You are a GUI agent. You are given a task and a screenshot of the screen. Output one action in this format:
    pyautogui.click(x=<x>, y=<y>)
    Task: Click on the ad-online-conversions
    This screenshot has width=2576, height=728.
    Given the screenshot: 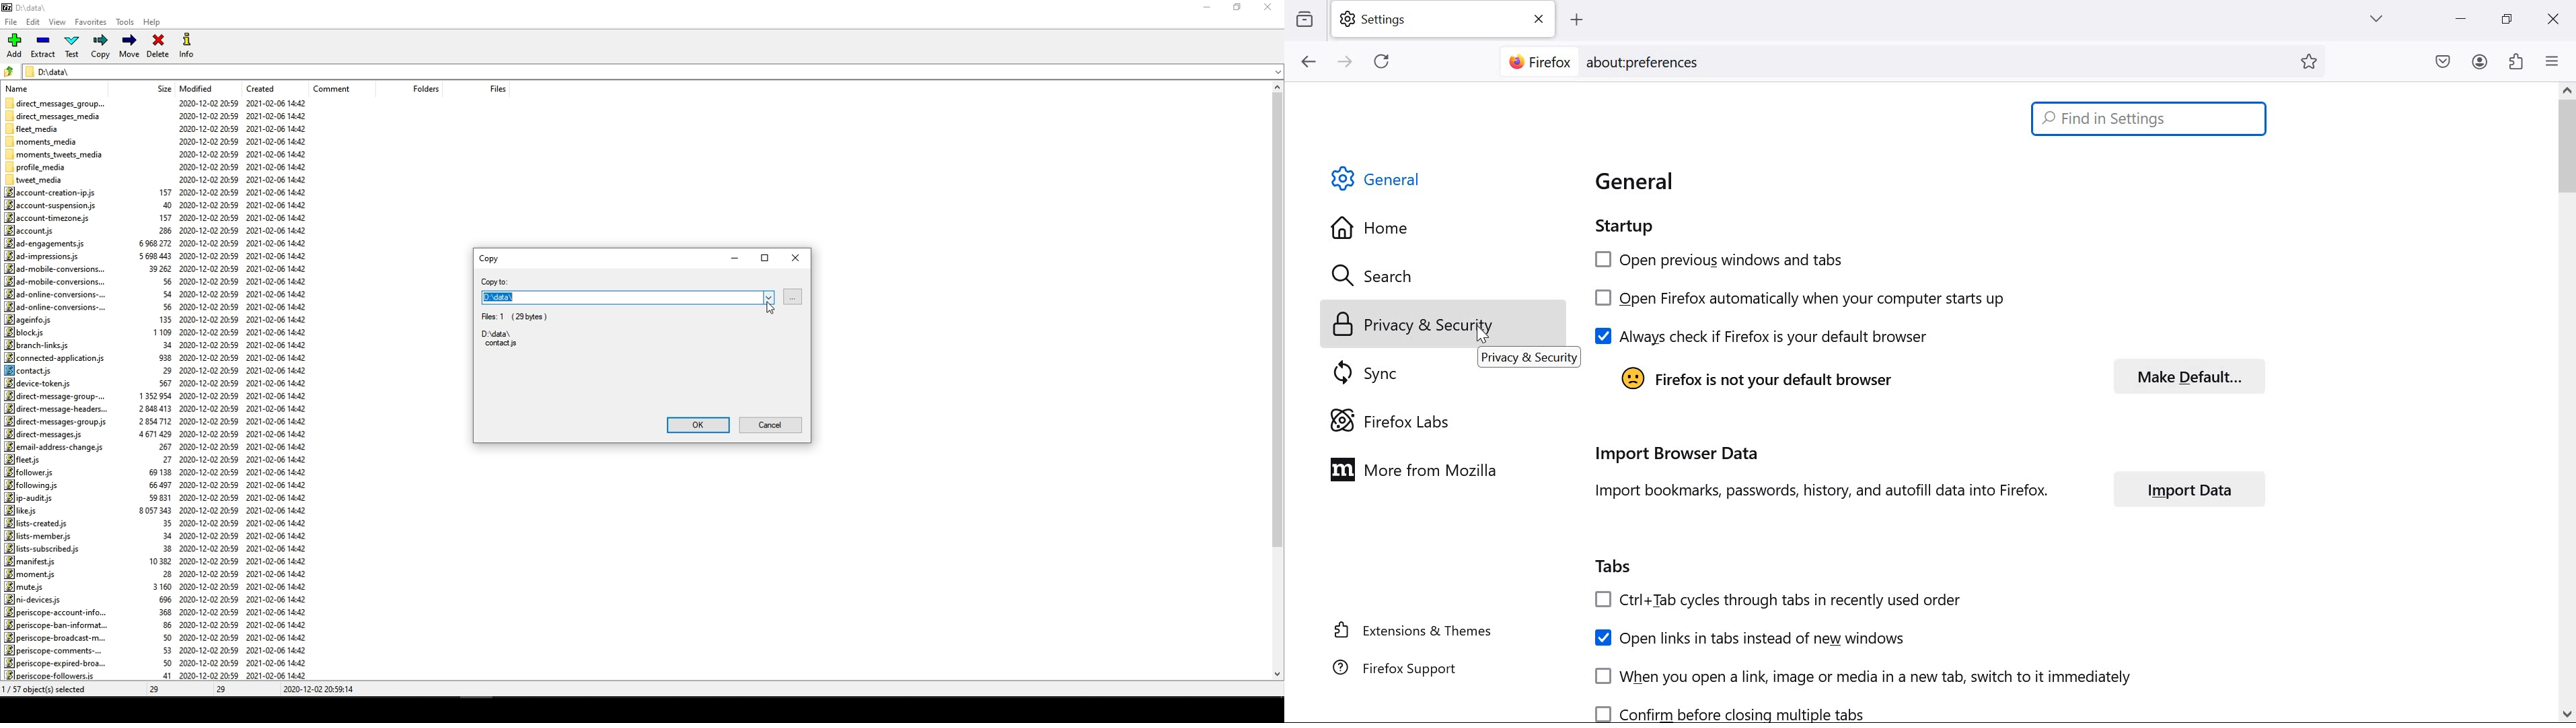 What is the action you would take?
    pyautogui.click(x=54, y=306)
    